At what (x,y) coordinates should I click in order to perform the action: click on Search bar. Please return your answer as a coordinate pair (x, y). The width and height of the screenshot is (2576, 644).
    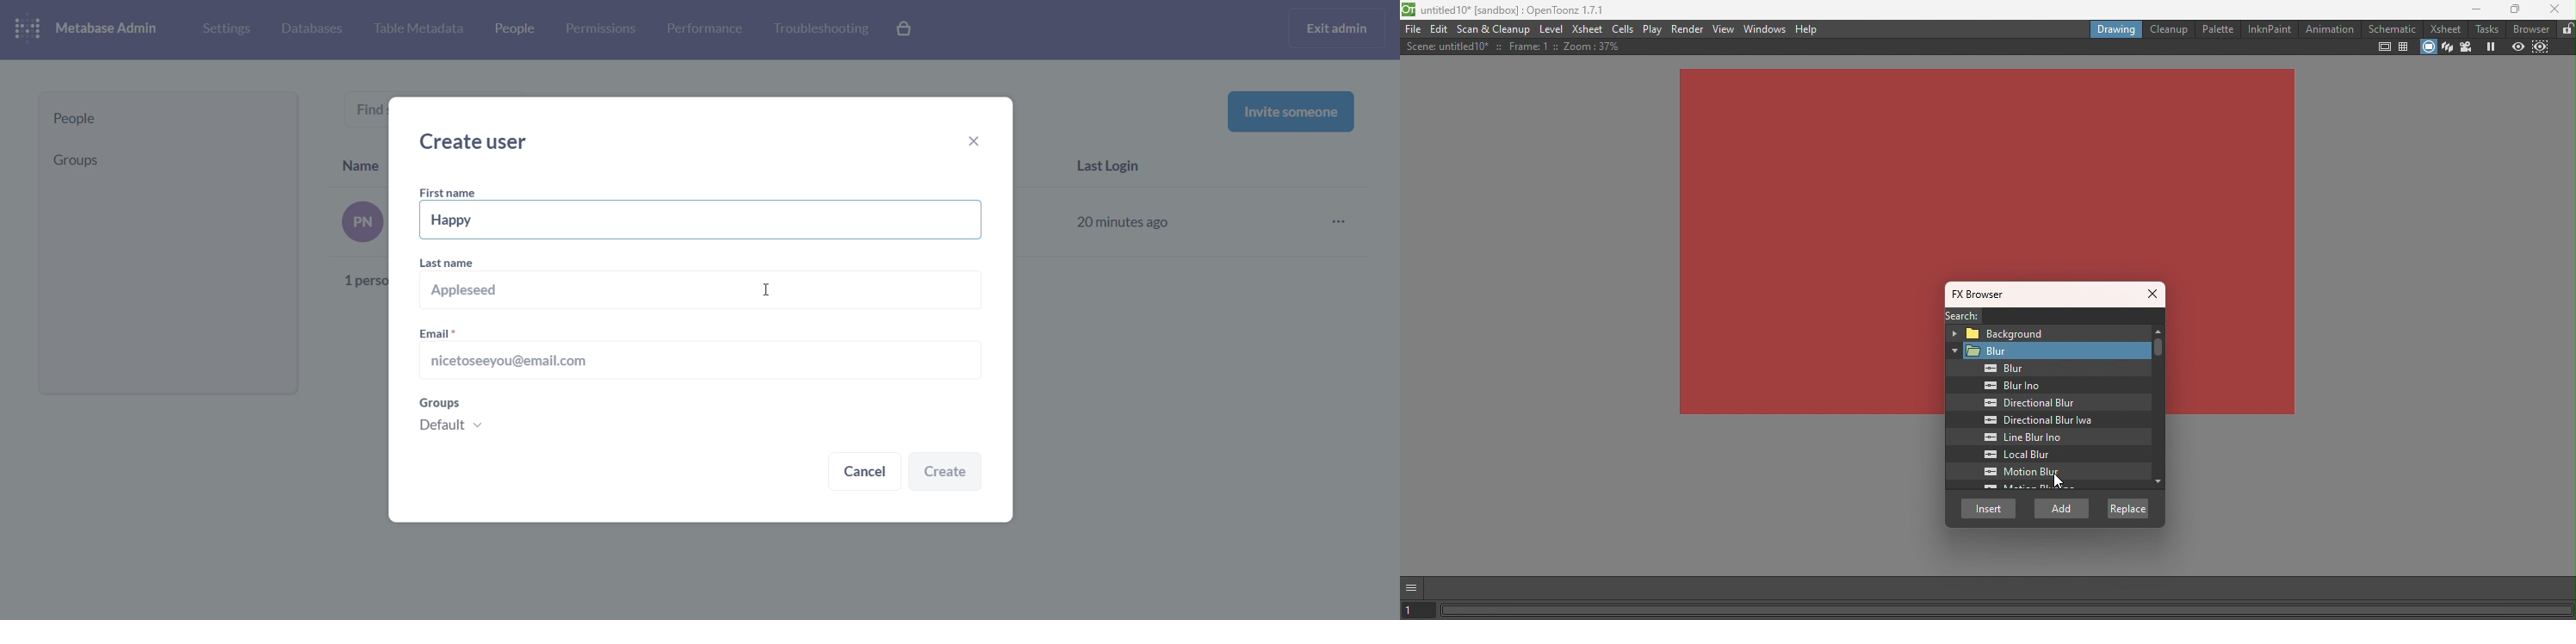
    Looking at the image, I should click on (2076, 316).